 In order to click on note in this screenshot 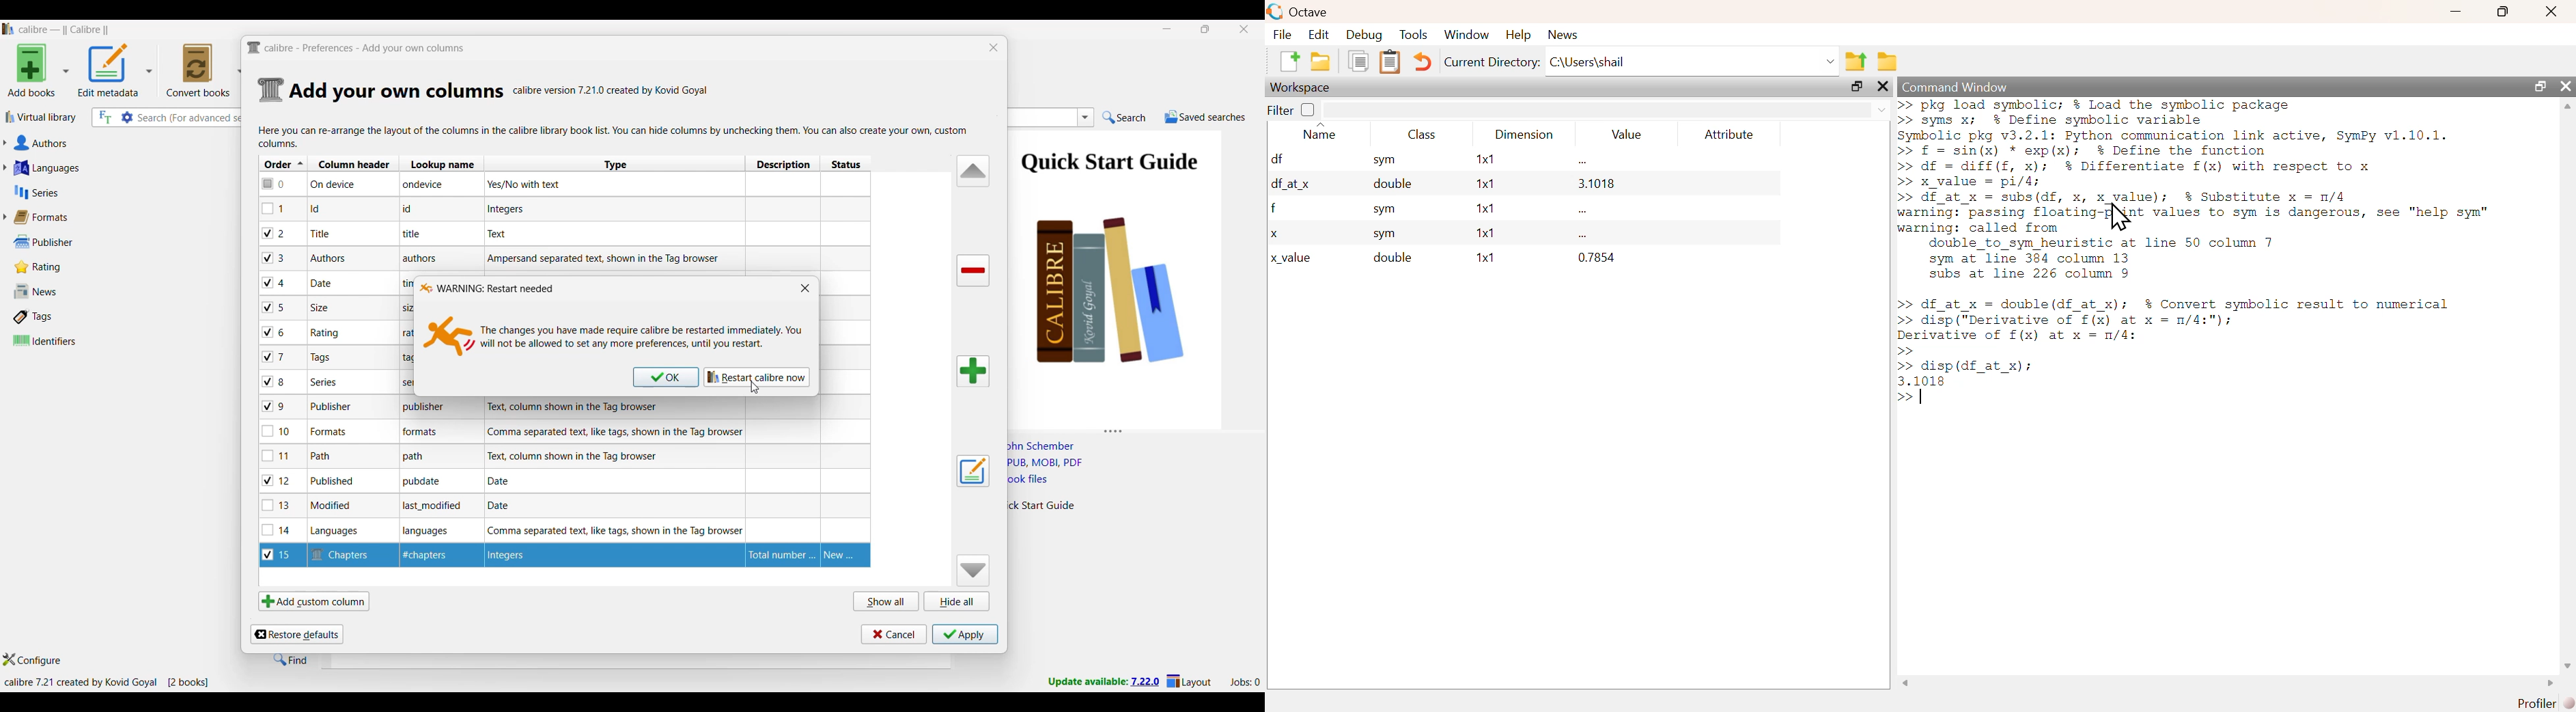, I will do `click(406, 358)`.